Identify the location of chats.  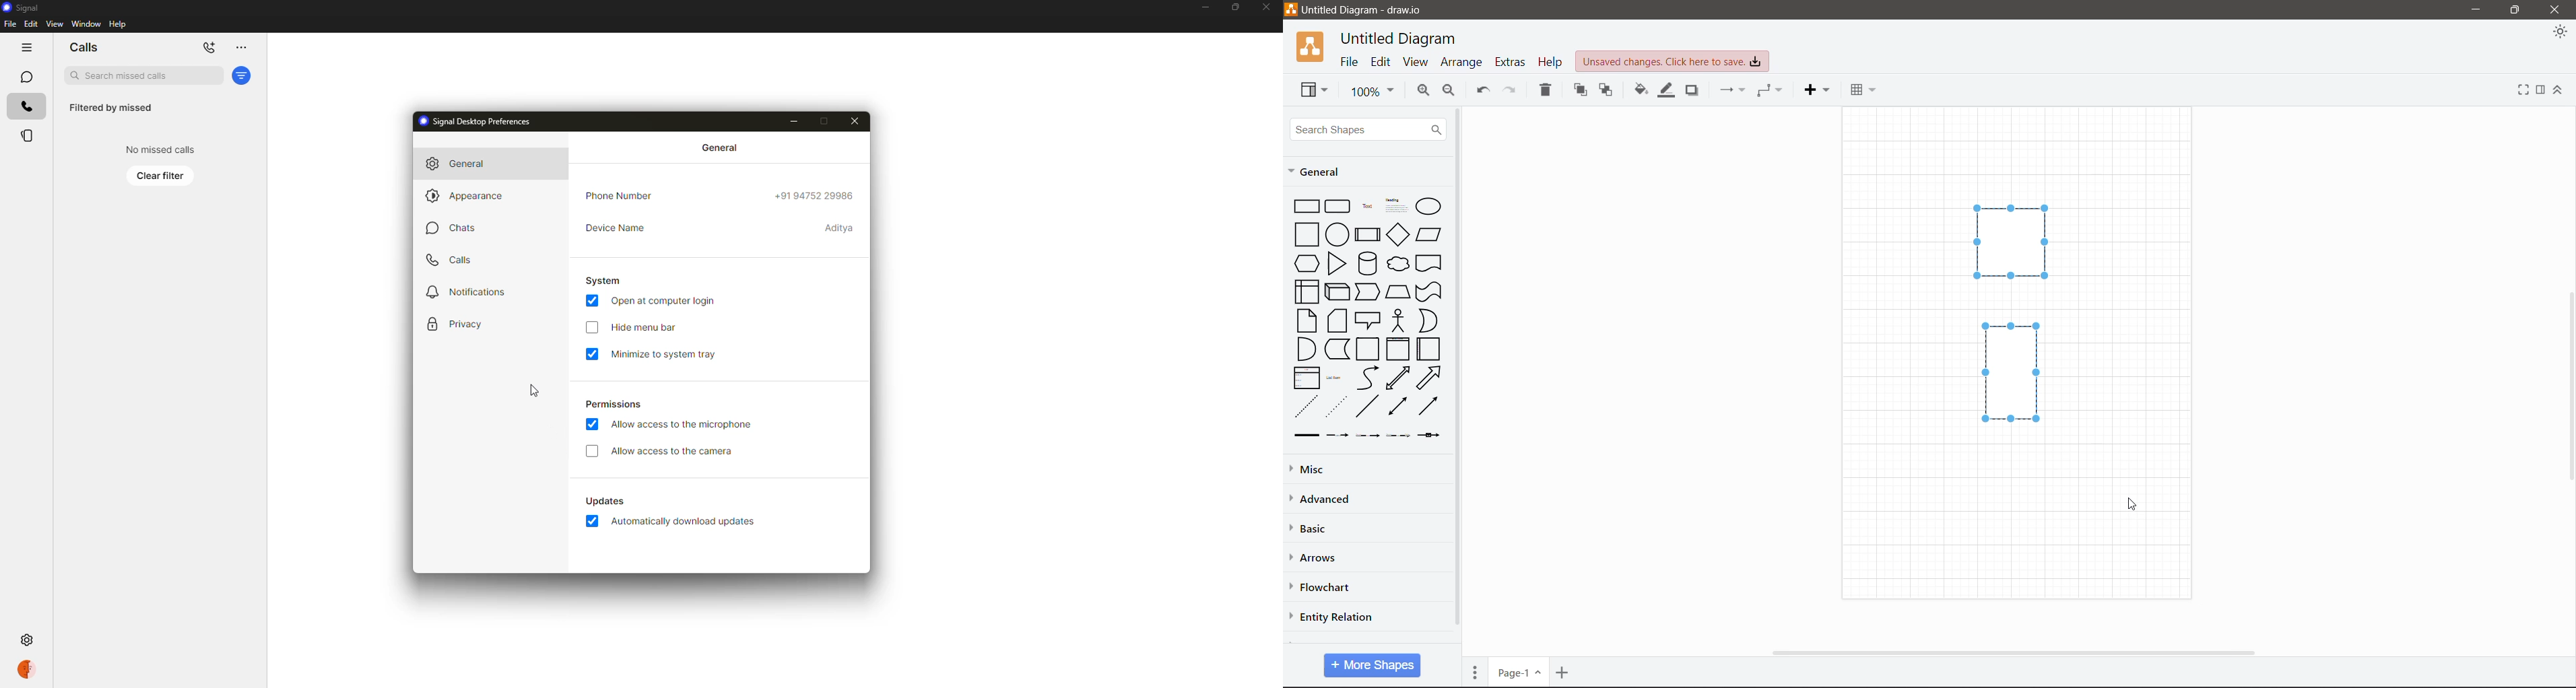
(452, 227).